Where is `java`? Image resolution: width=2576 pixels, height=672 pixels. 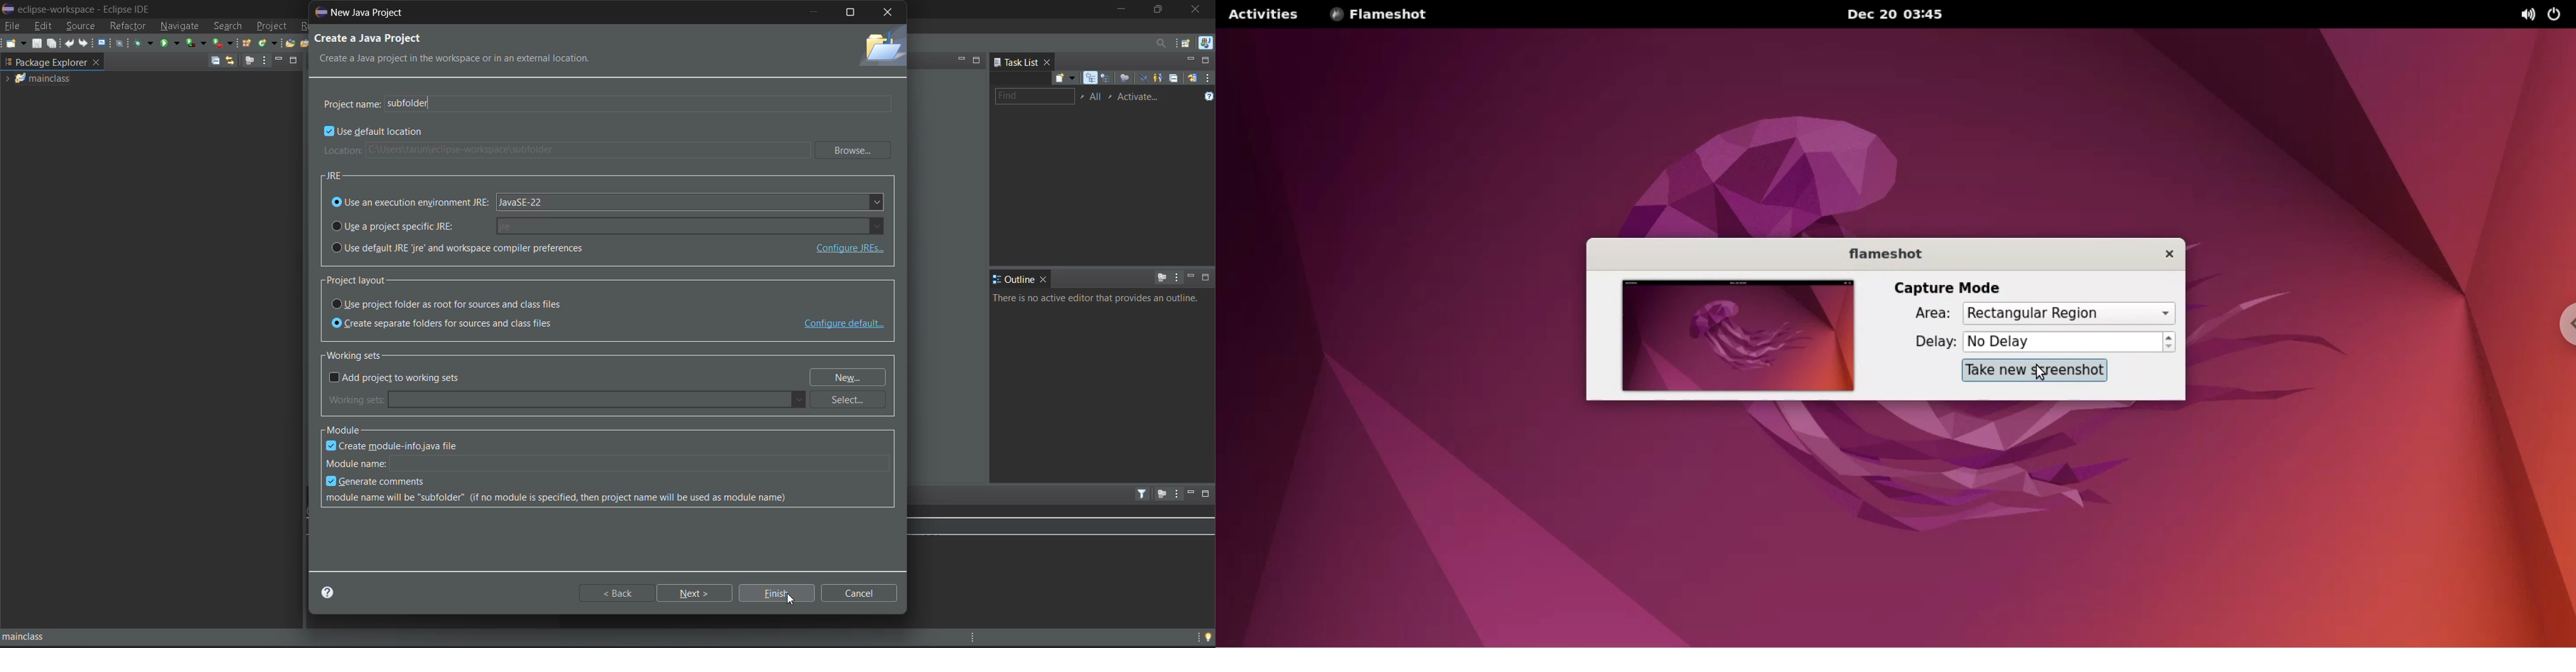 java is located at coordinates (1205, 43).